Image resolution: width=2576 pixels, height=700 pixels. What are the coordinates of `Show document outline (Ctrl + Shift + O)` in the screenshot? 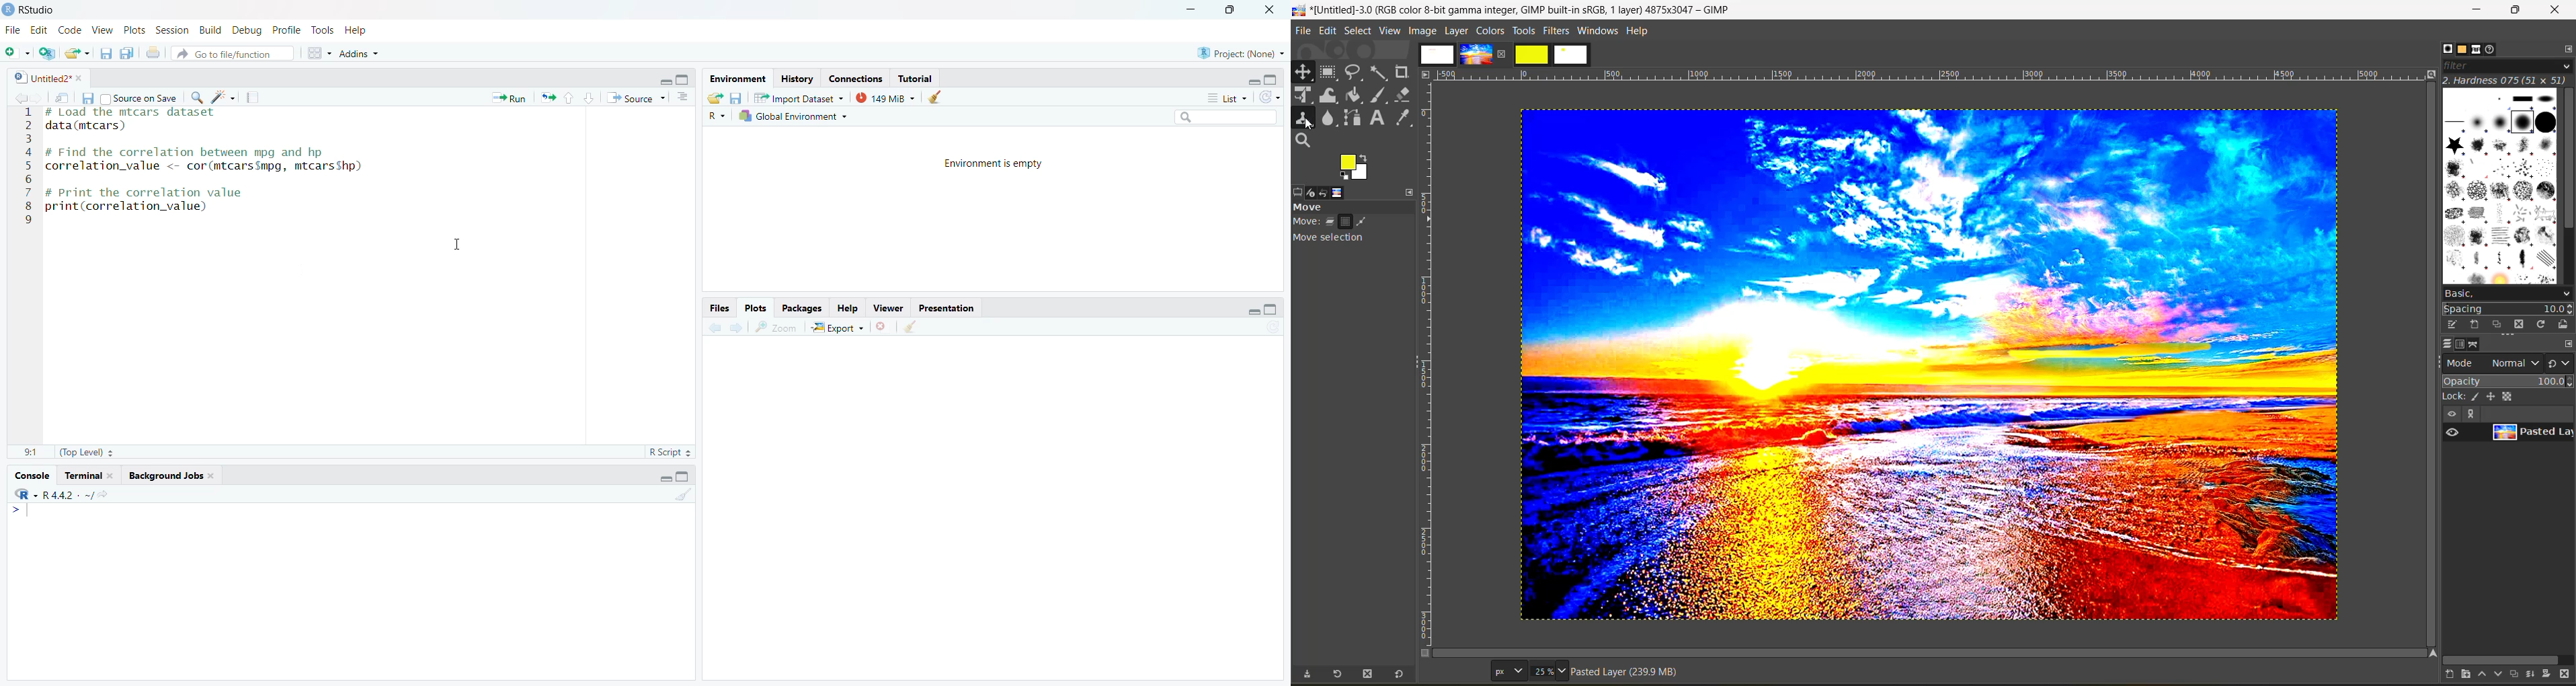 It's located at (685, 96).